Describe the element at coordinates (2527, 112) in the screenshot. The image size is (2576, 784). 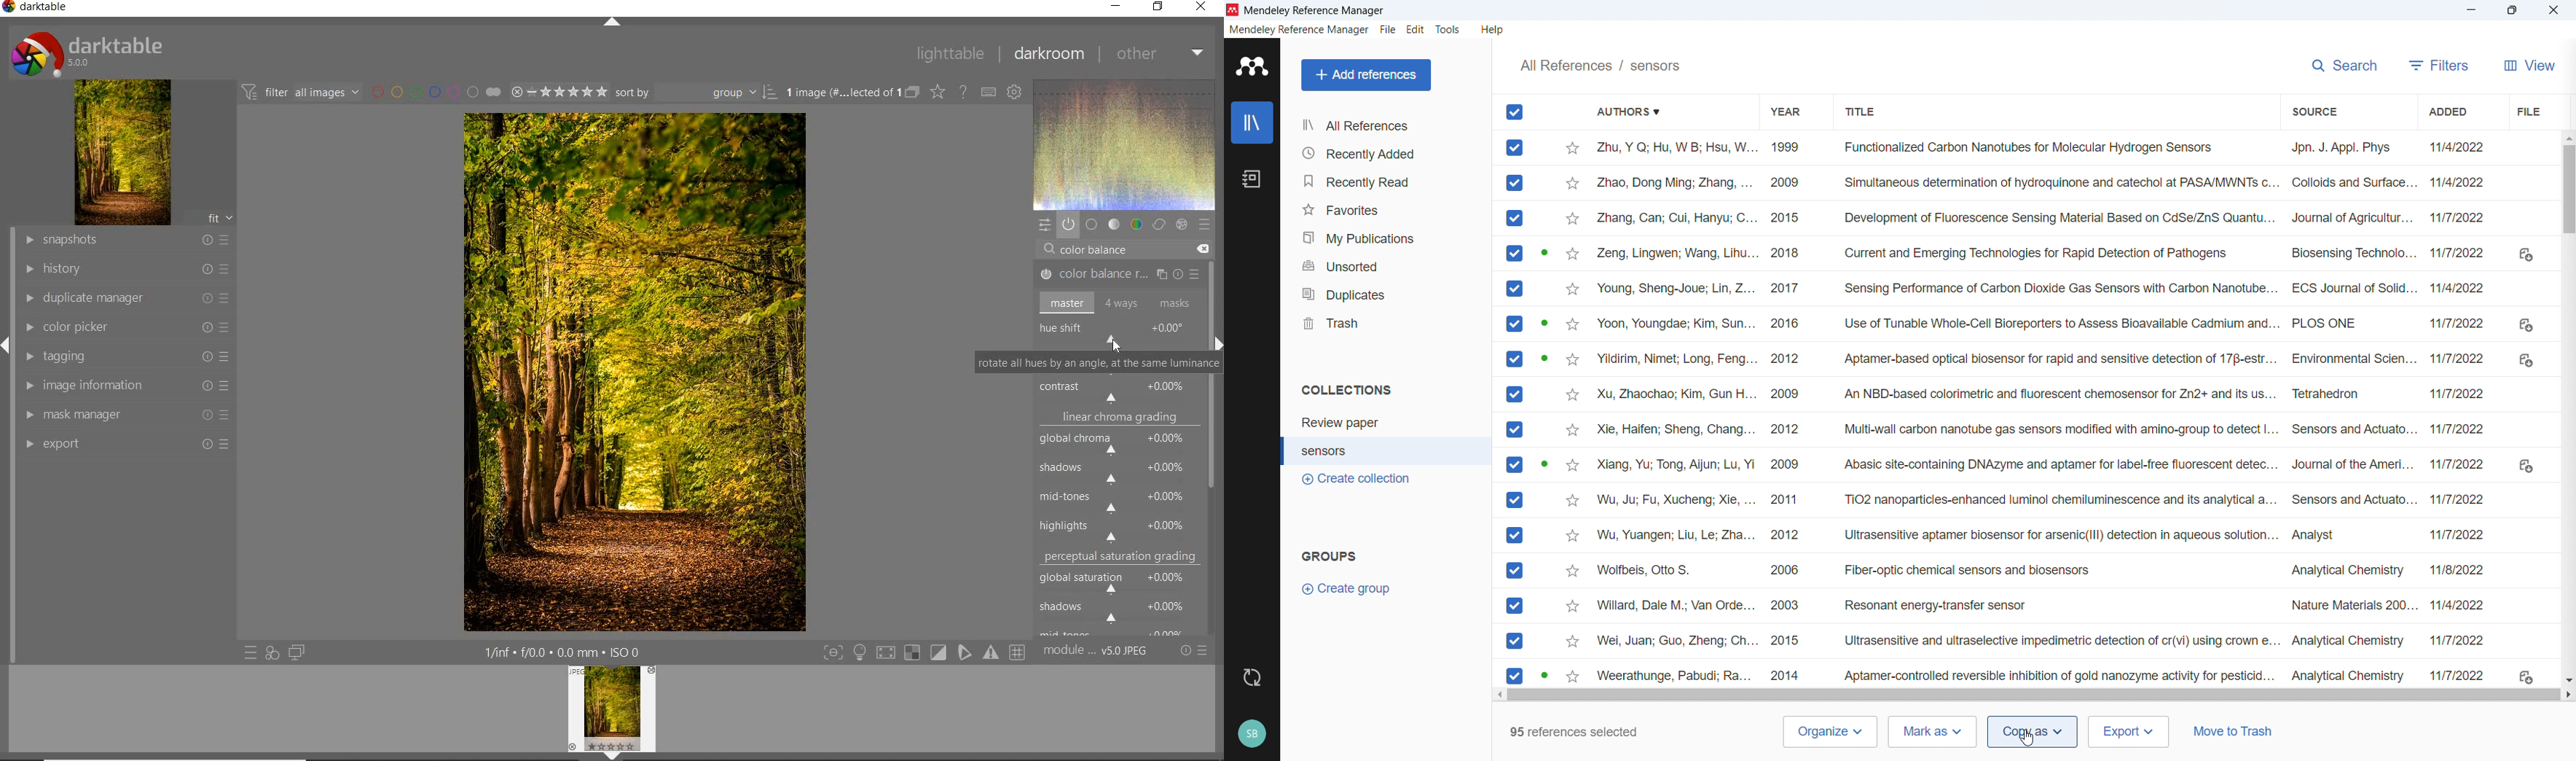
I see `File` at that location.